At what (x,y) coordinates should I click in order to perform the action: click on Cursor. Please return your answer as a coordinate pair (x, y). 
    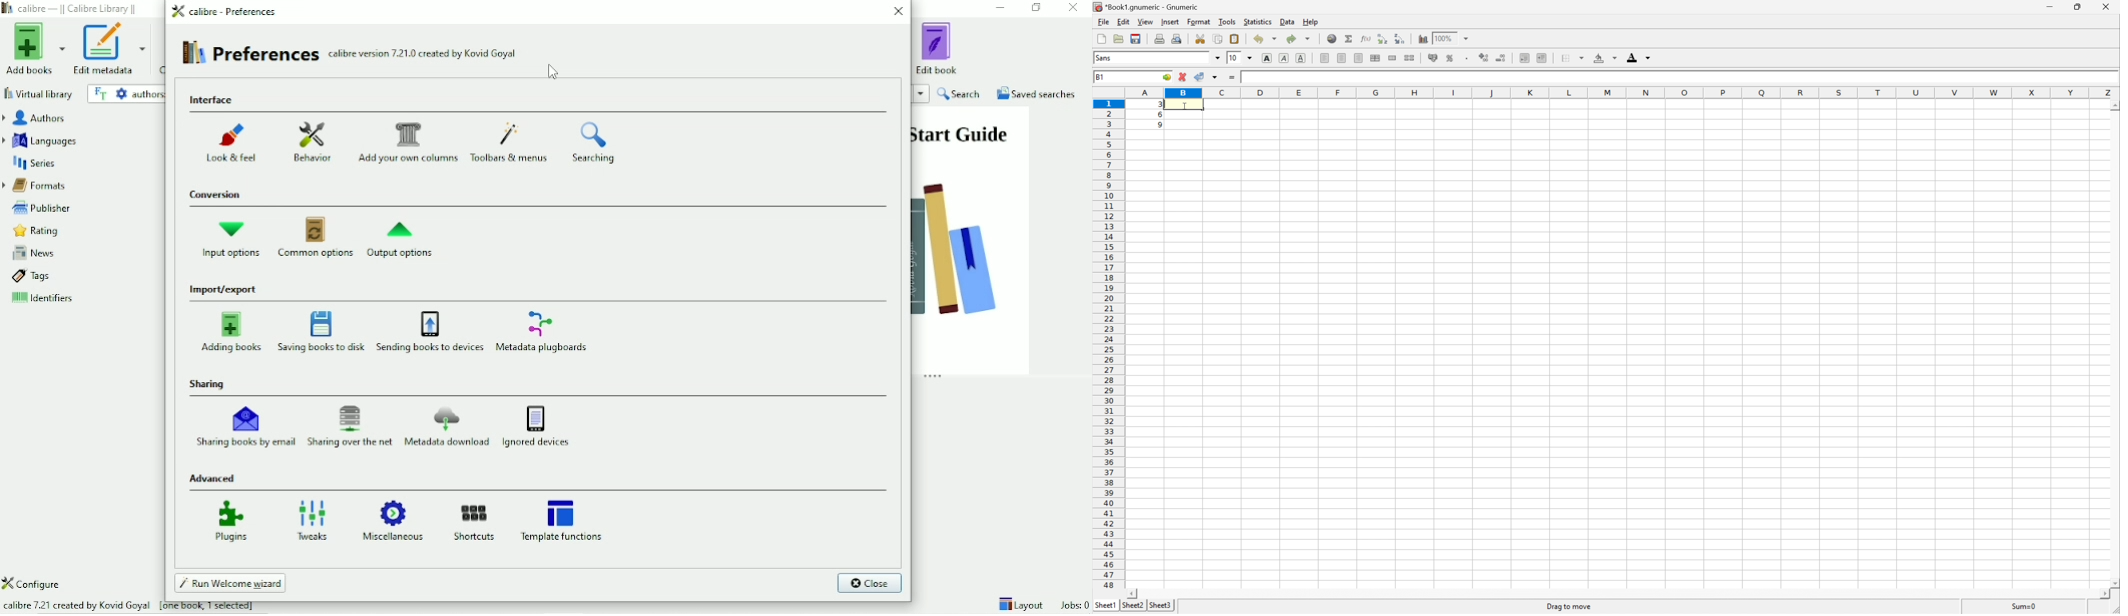
    Looking at the image, I should click on (1184, 107).